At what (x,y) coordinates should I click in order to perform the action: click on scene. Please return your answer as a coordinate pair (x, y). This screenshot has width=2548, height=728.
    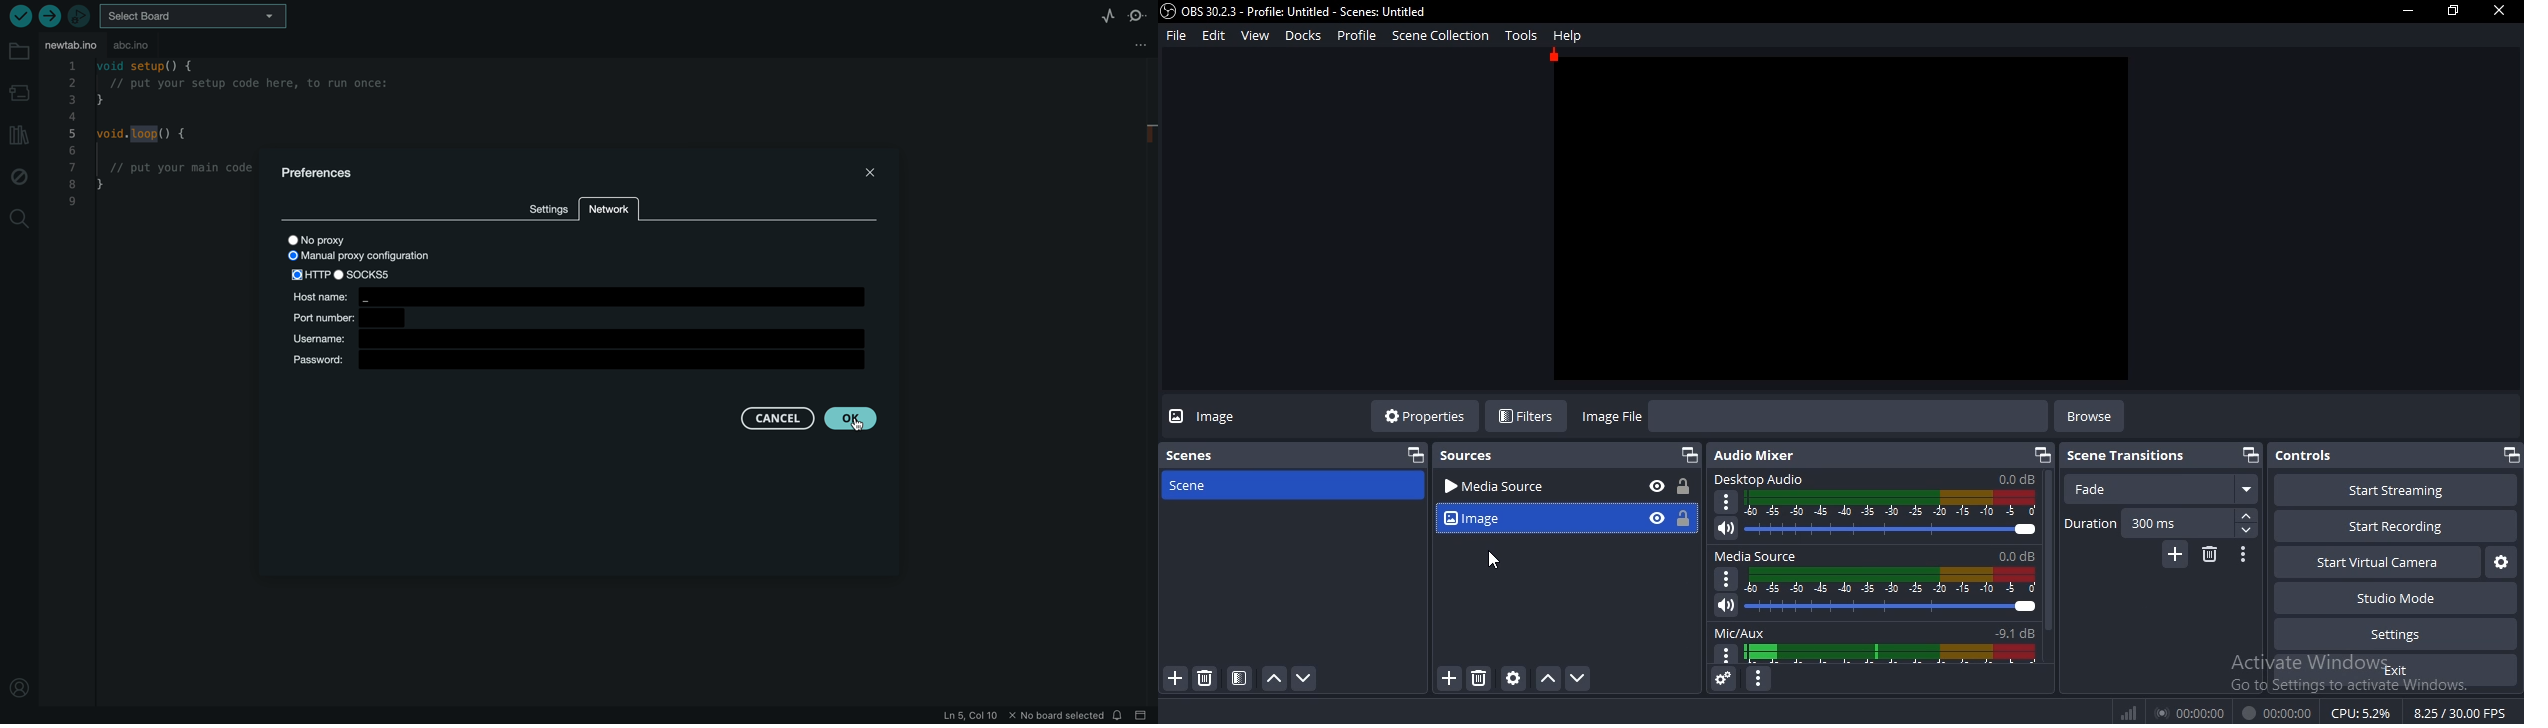
    Looking at the image, I should click on (1239, 678).